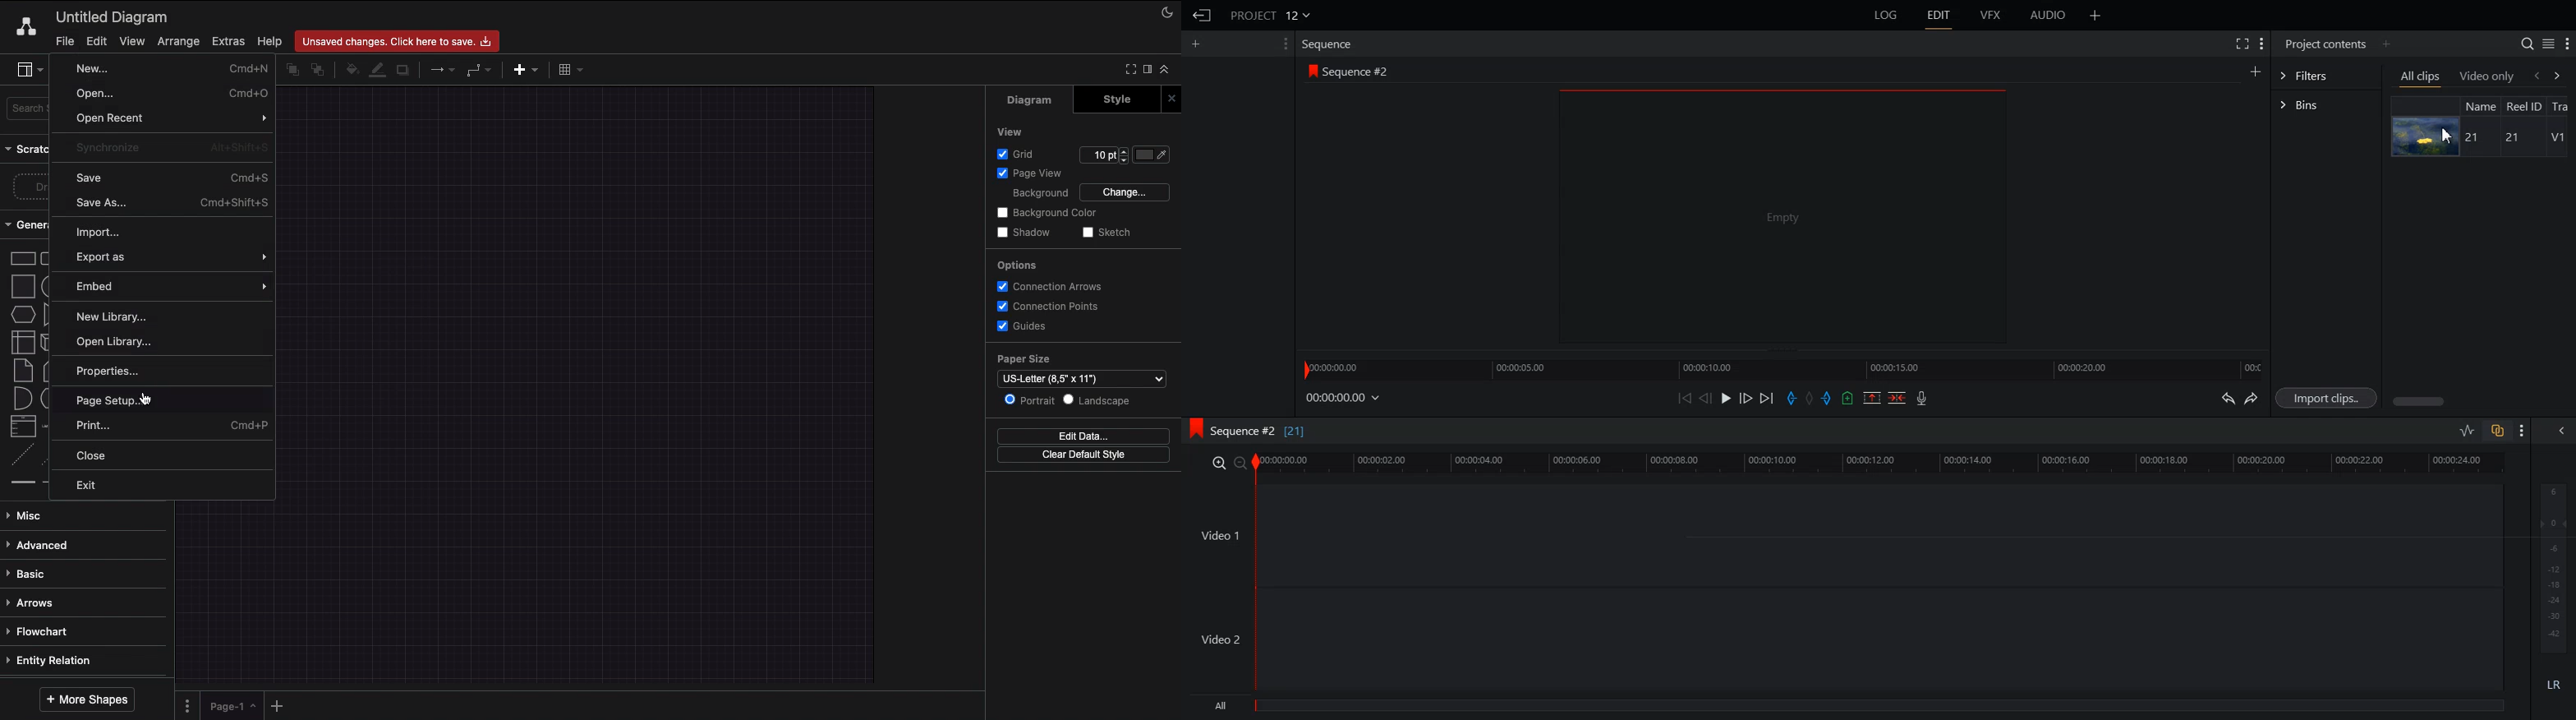 This screenshot has width=2576, height=728. I want to click on Show all audio track, so click(2563, 431).